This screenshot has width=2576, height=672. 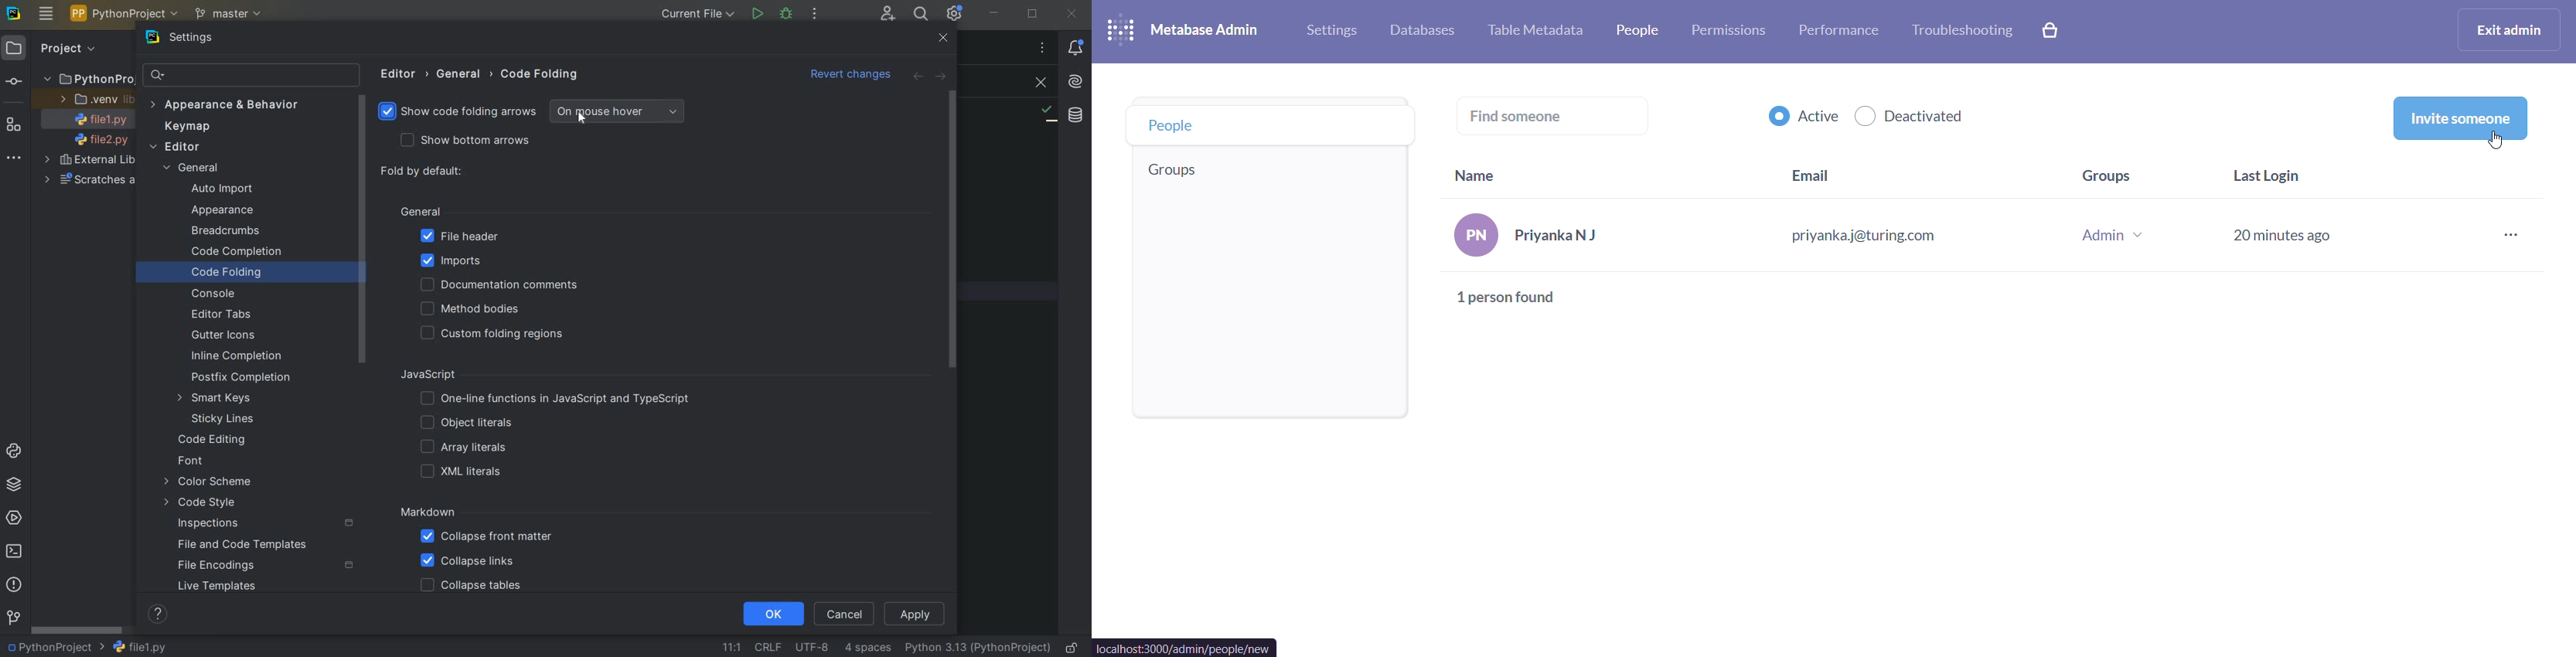 What do you see at coordinates (1729, 31) in the screenshot?
I see `permissions` at bounding box center [1729, 31].